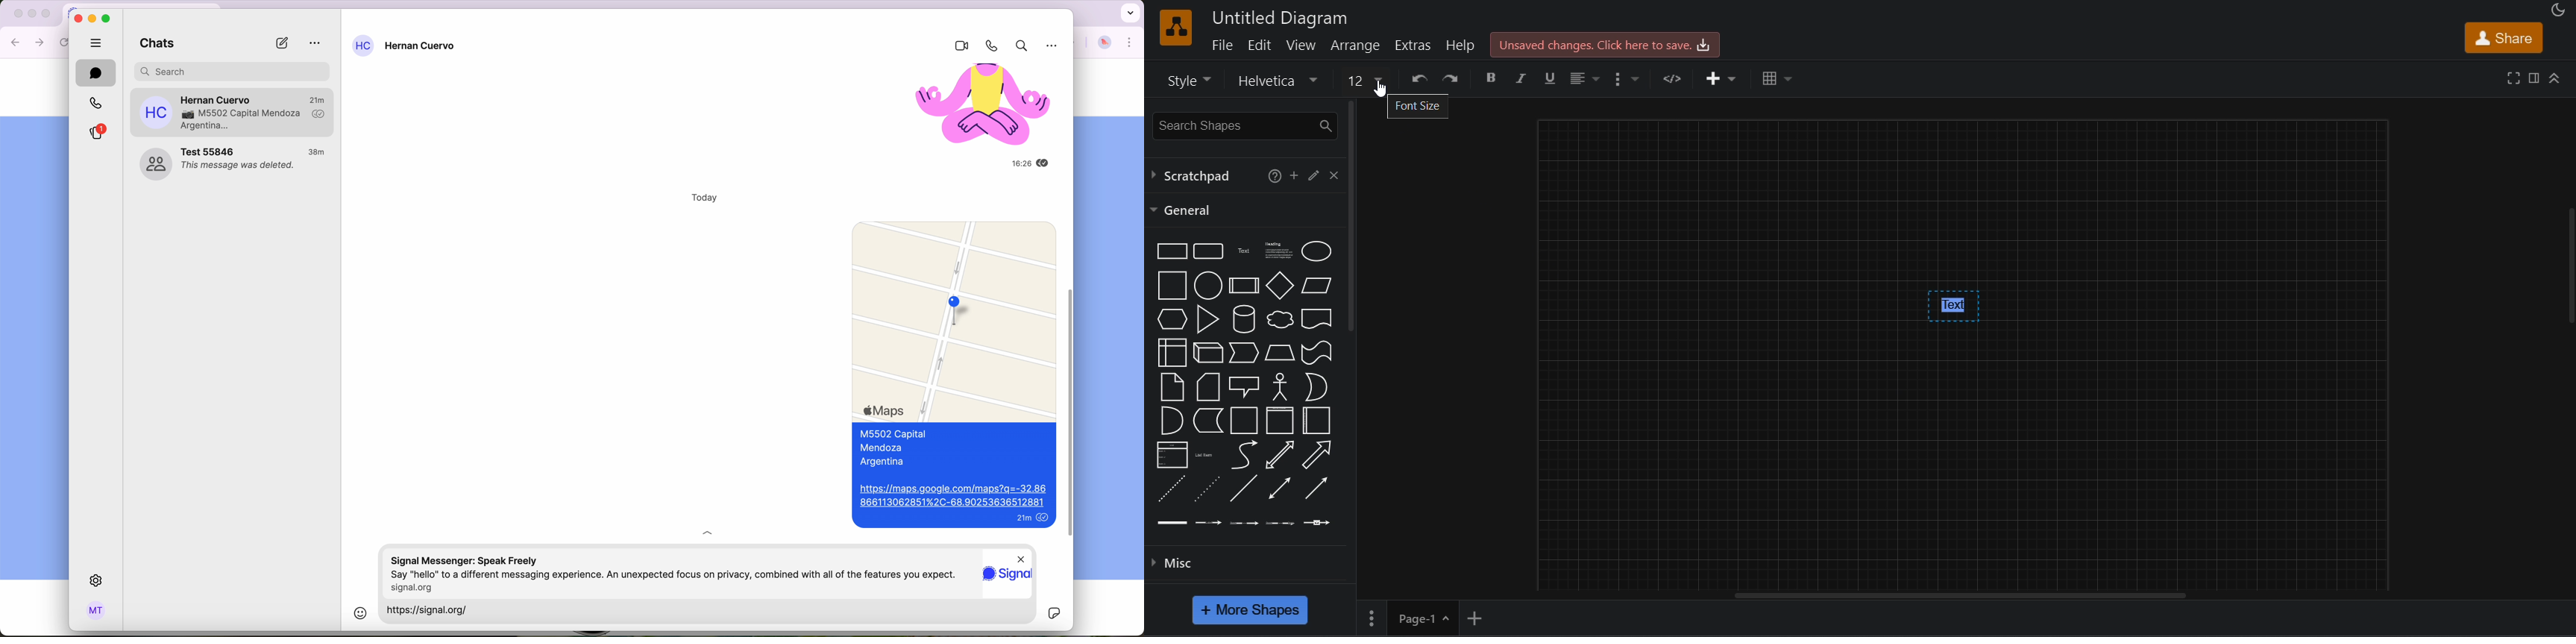 This screenshot has width=2576, height=644. What do you see at coordinates (421, 47) in the screenshot?
I see `Hernan Cuervo` at bounding box center [421, 47].